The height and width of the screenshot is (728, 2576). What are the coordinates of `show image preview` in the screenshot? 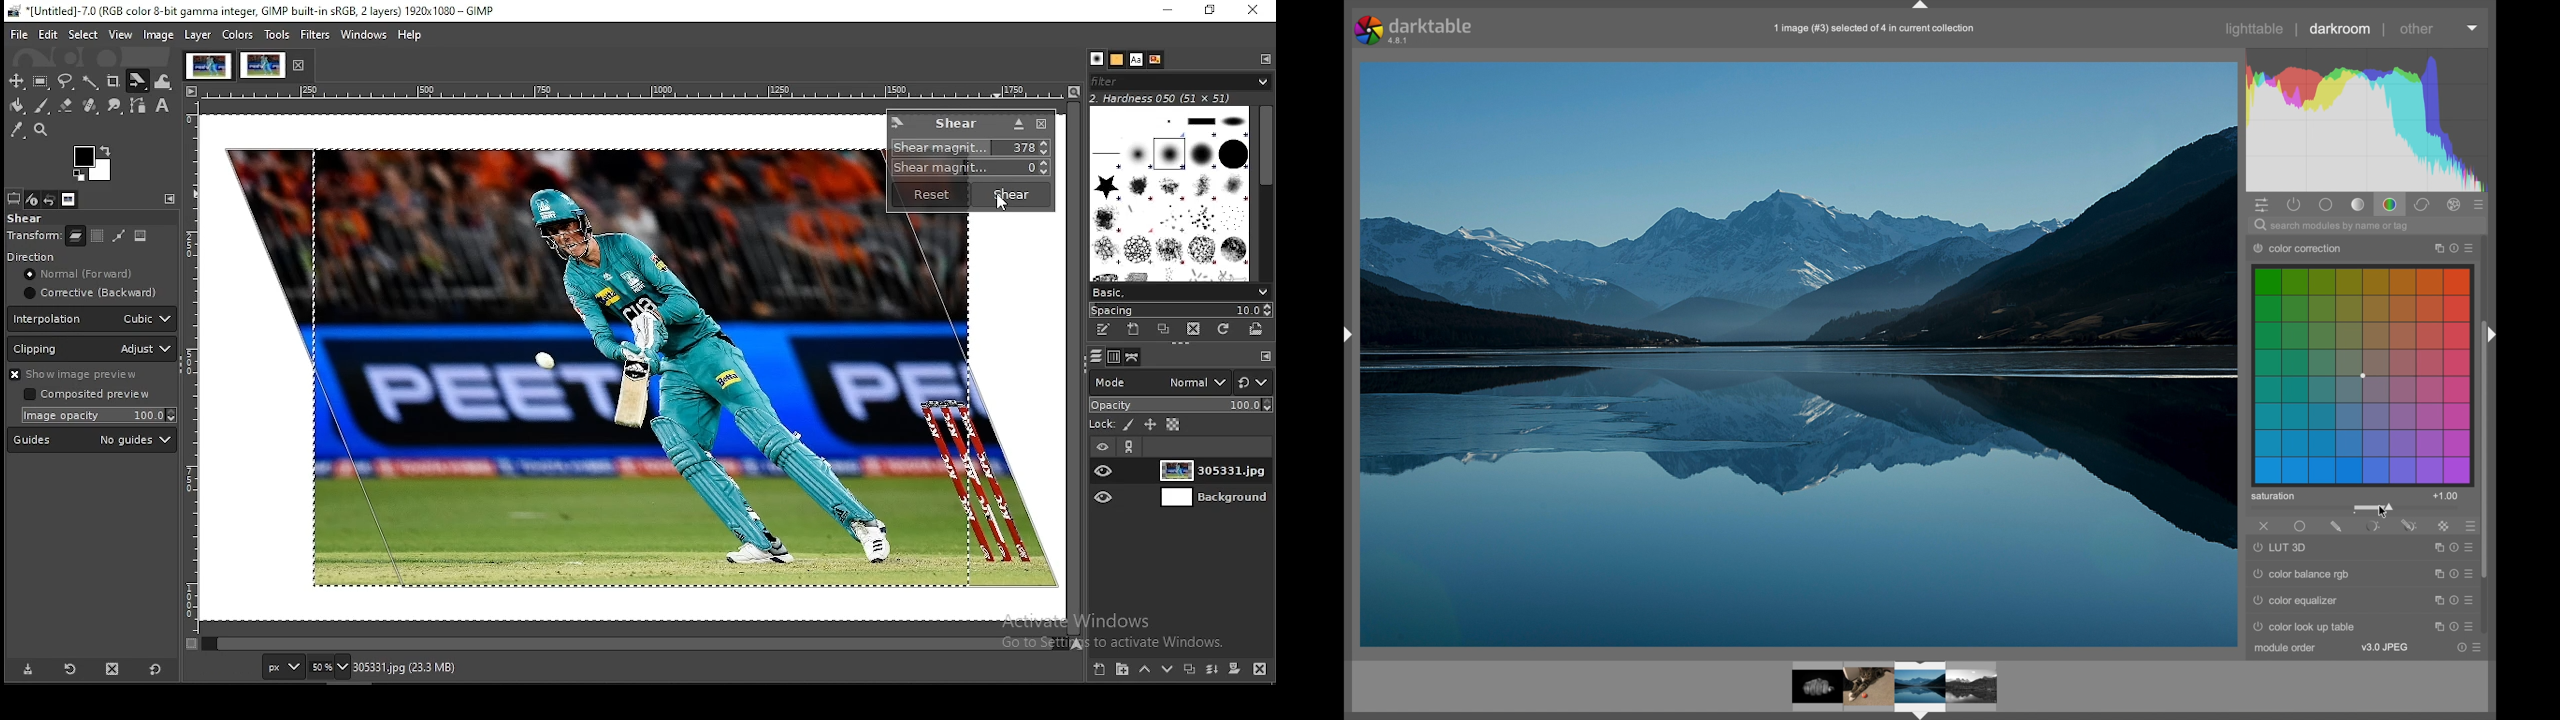 It's located at (88, 375).